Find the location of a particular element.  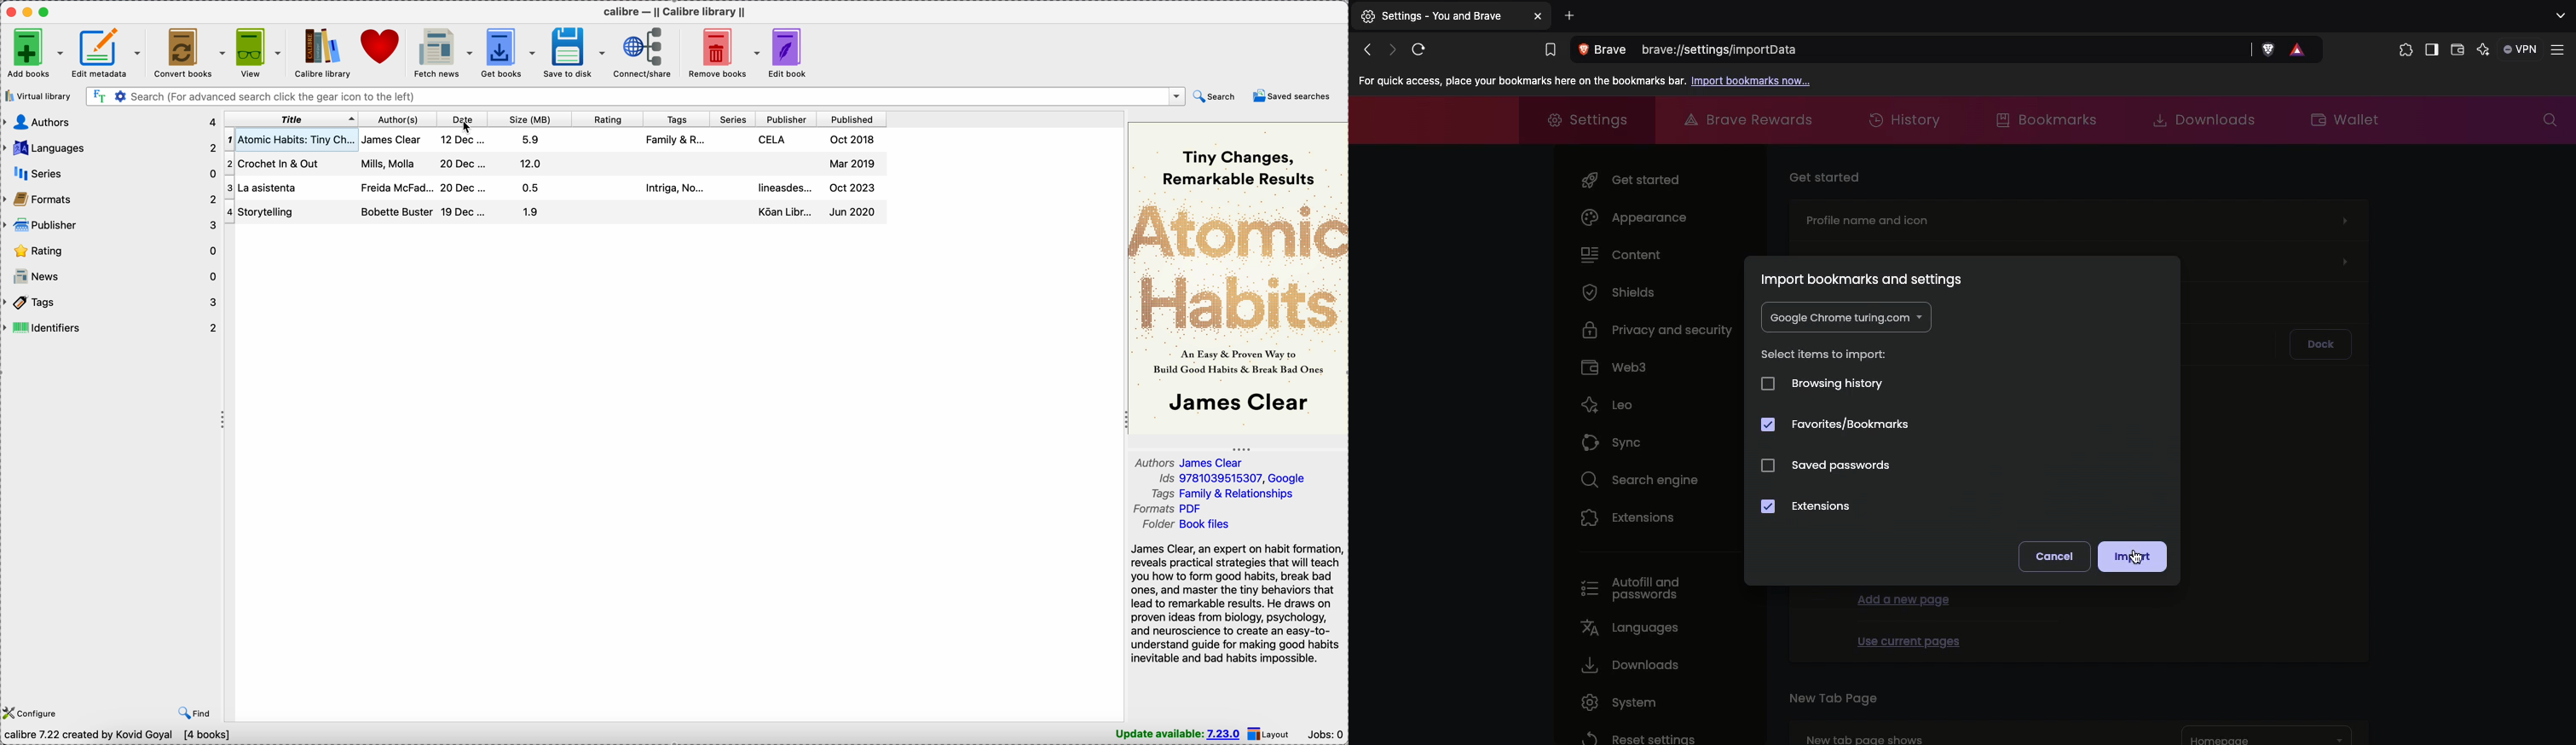

publisher is located at coordinates (787, 120).